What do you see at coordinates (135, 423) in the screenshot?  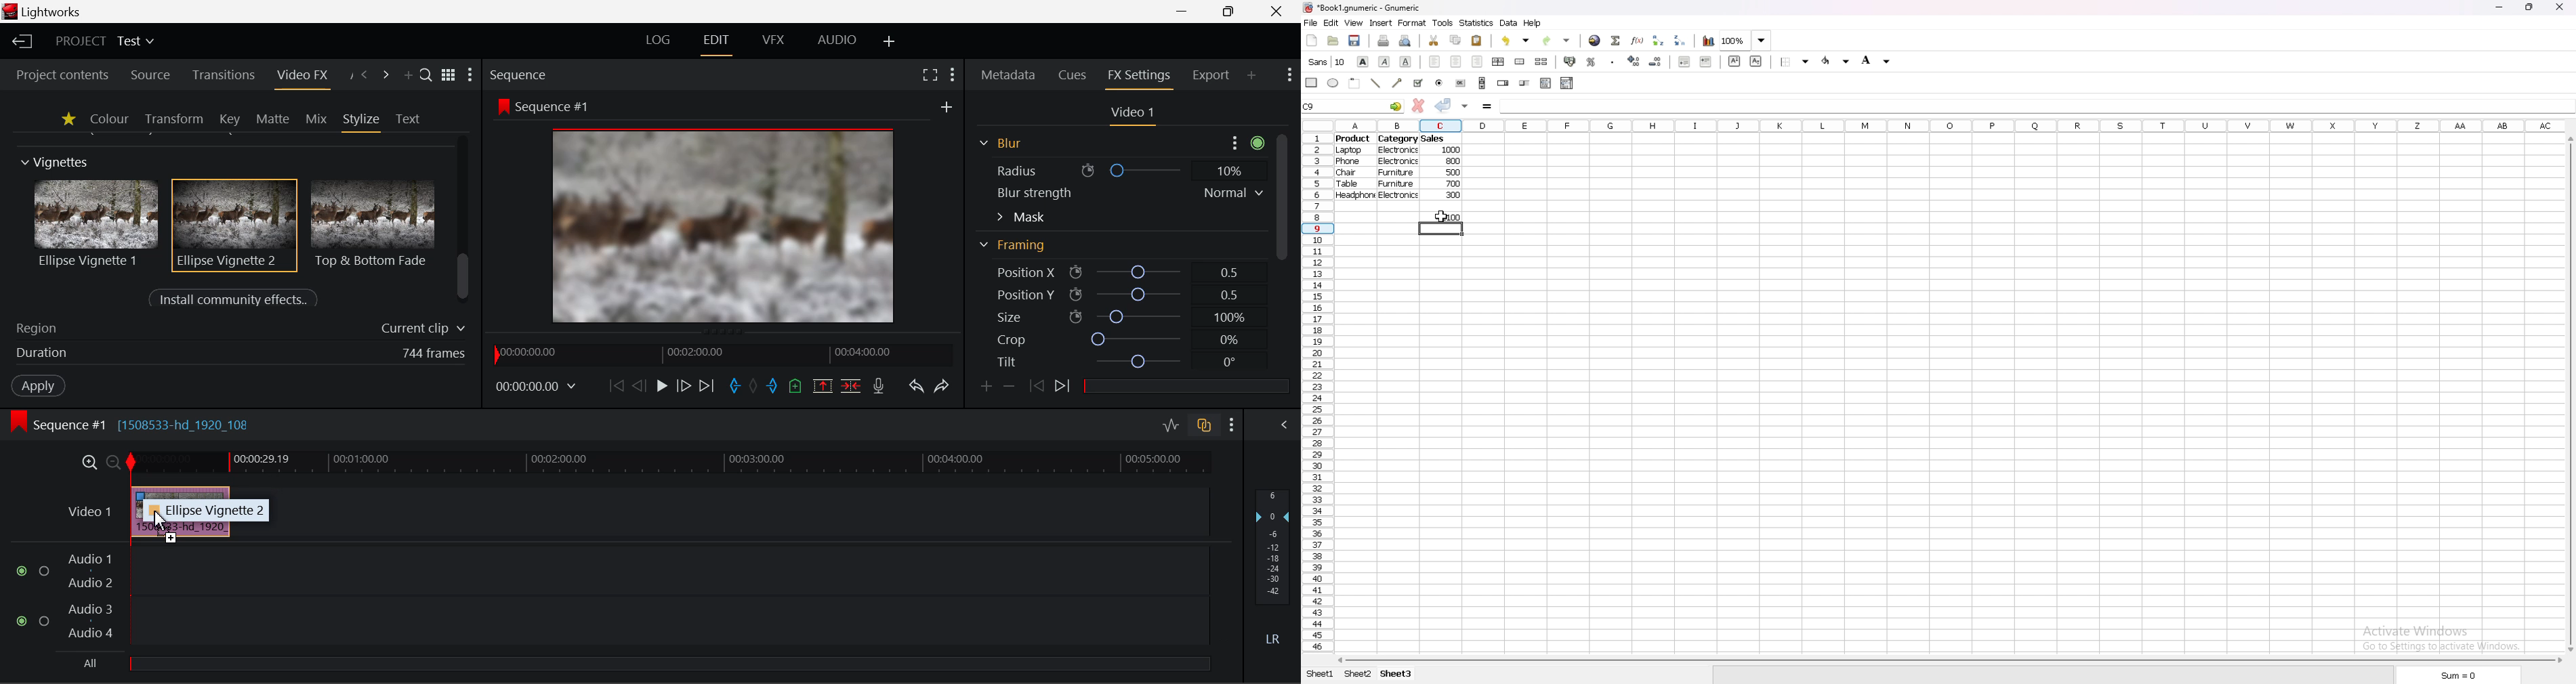 I see `Sequence #1 Edit Timeline` at bounding box center [135, 423].